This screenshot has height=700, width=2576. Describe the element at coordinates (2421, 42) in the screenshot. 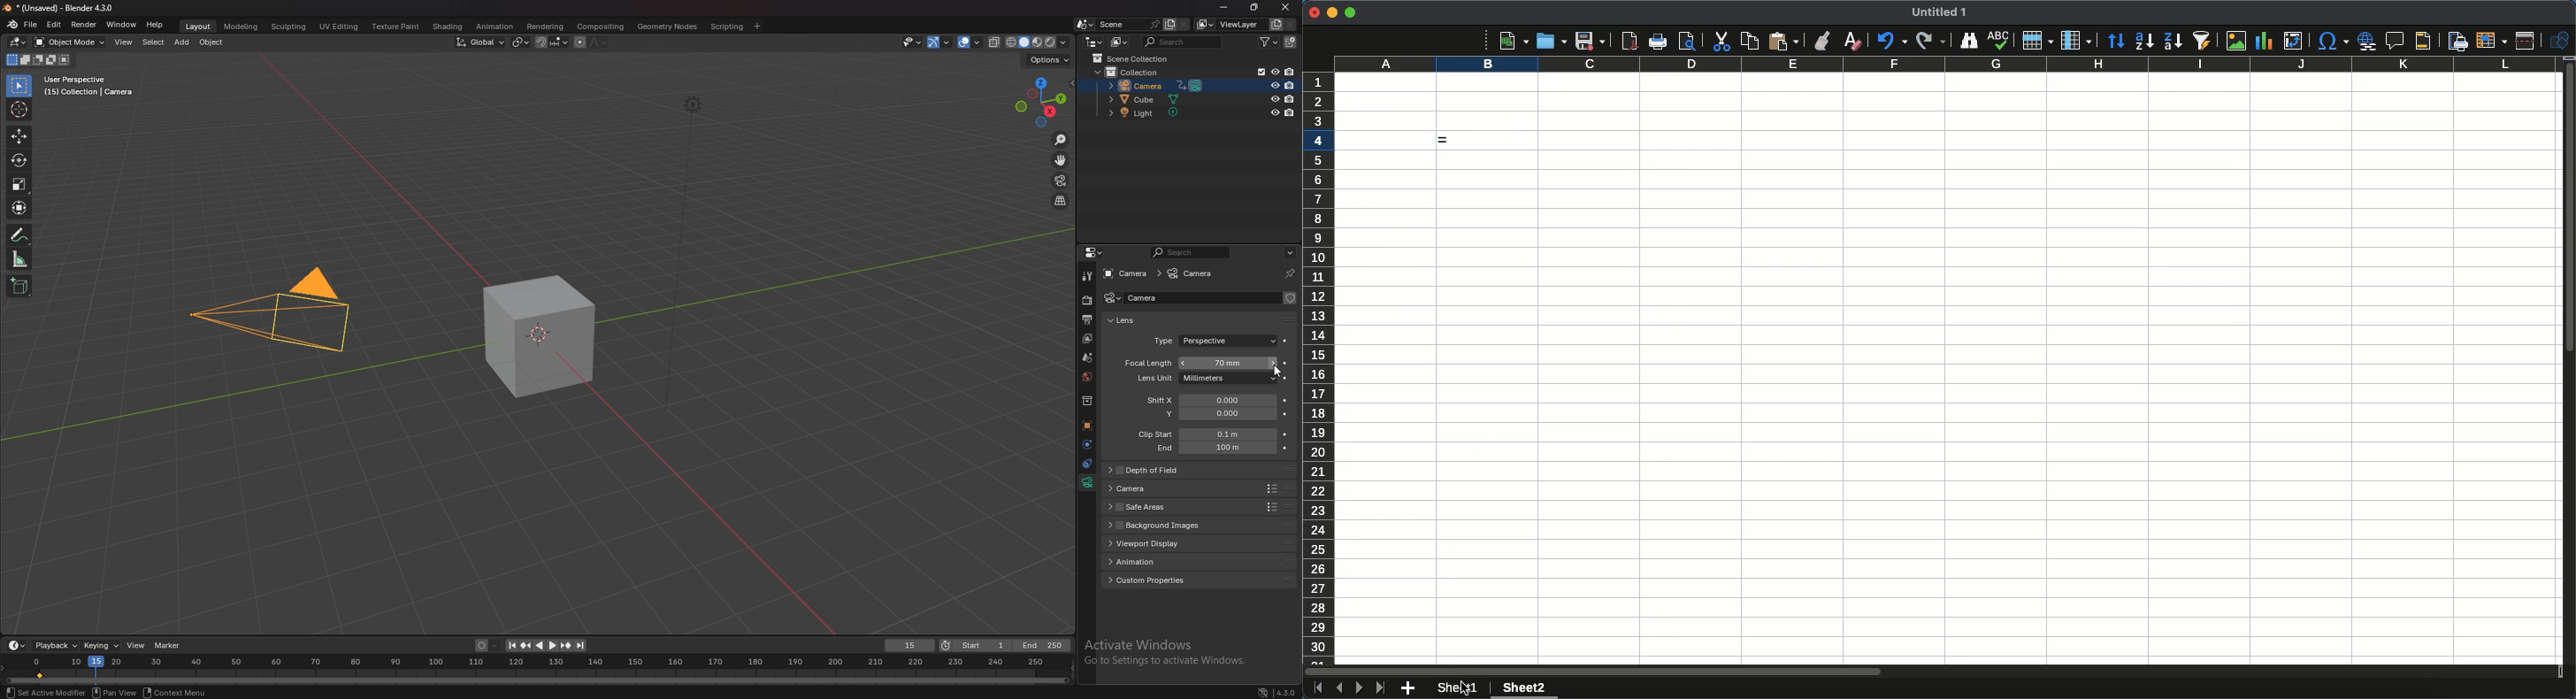

I see `Headers and footers` at that location.